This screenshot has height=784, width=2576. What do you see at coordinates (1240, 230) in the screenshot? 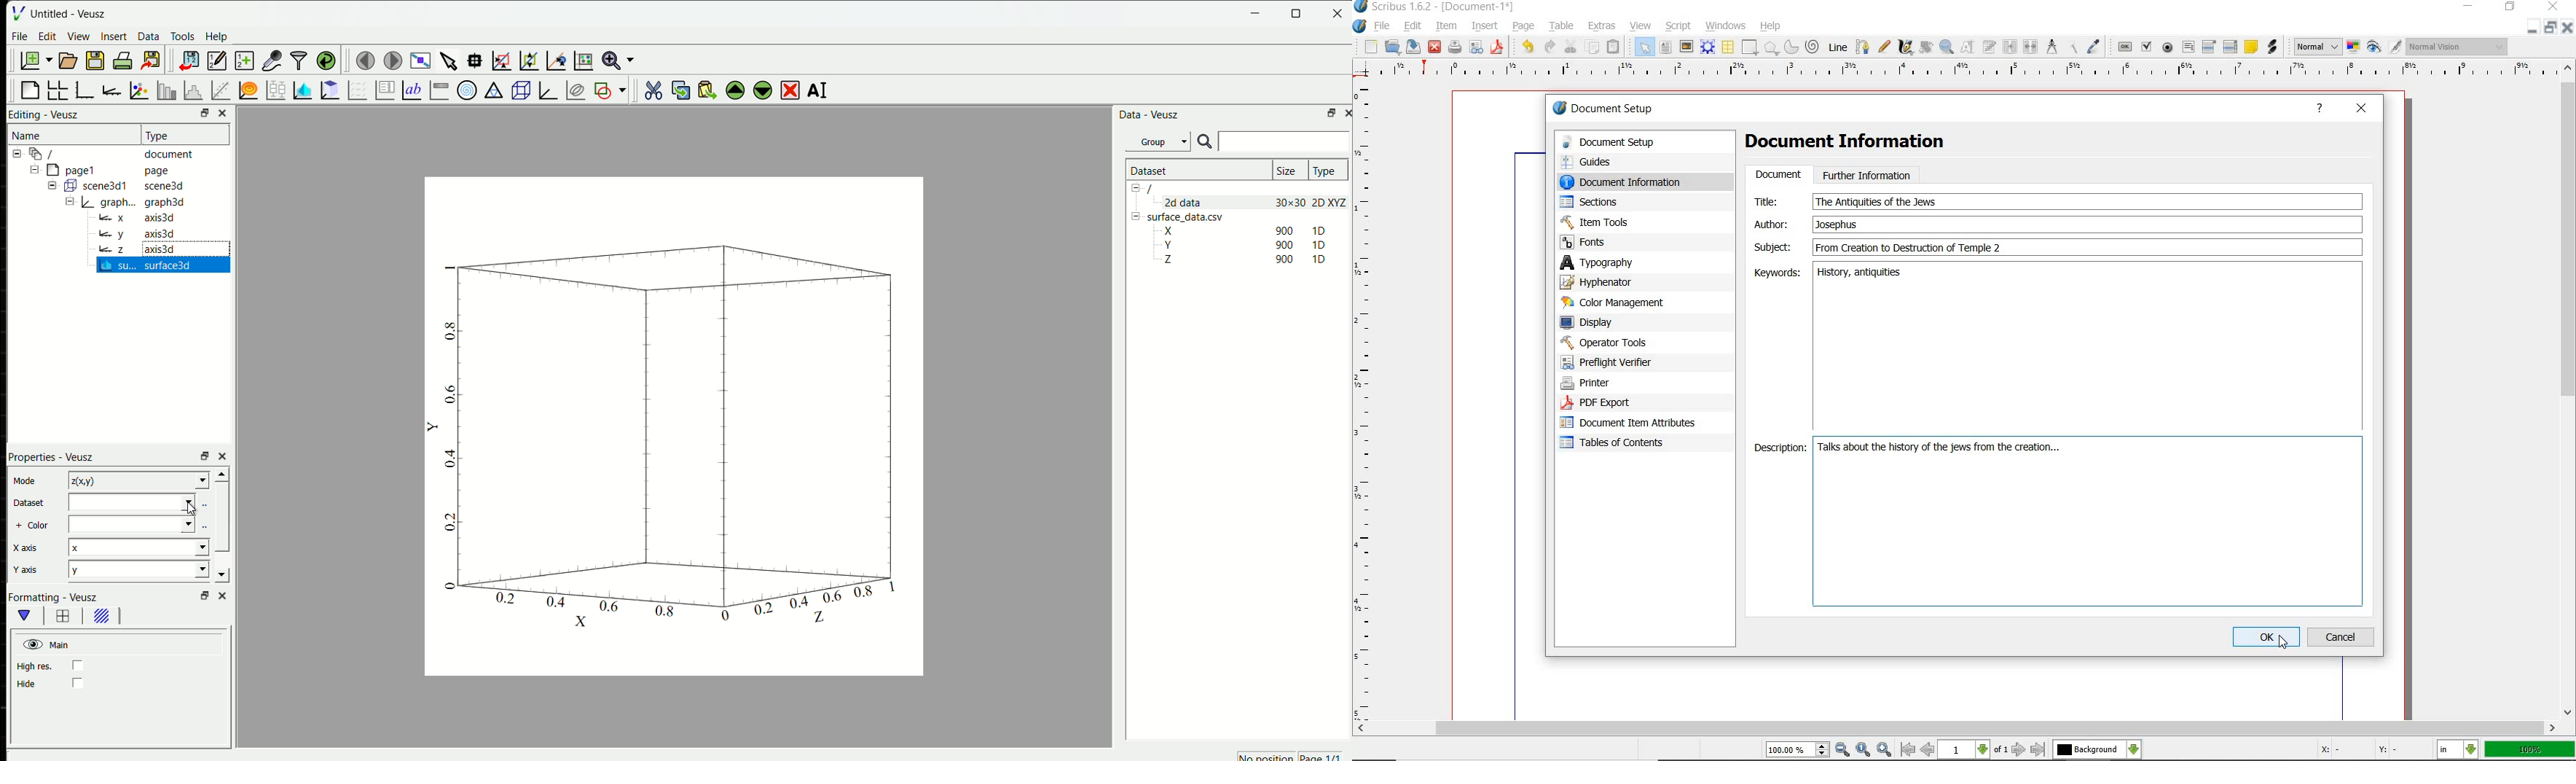
I see `X 900 1D` at bounding box center [1240, 230].